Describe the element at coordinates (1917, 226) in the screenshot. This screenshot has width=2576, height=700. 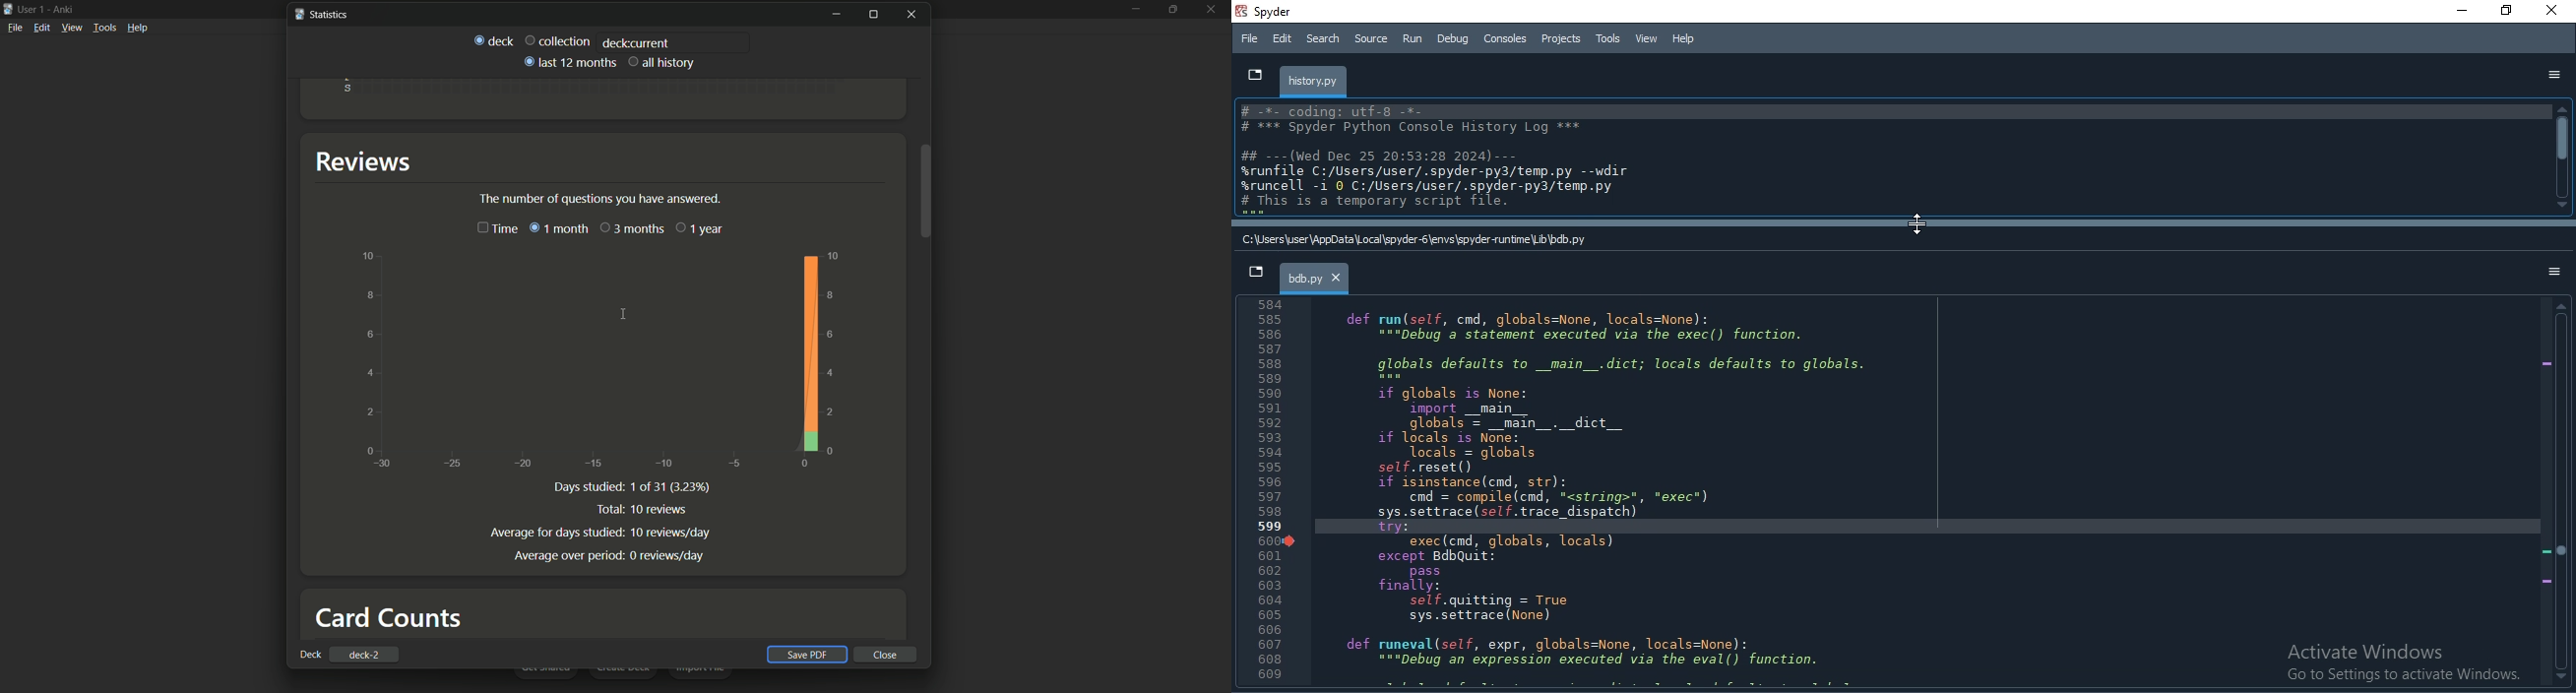
I see `Cursor on Adjust window` at that location.